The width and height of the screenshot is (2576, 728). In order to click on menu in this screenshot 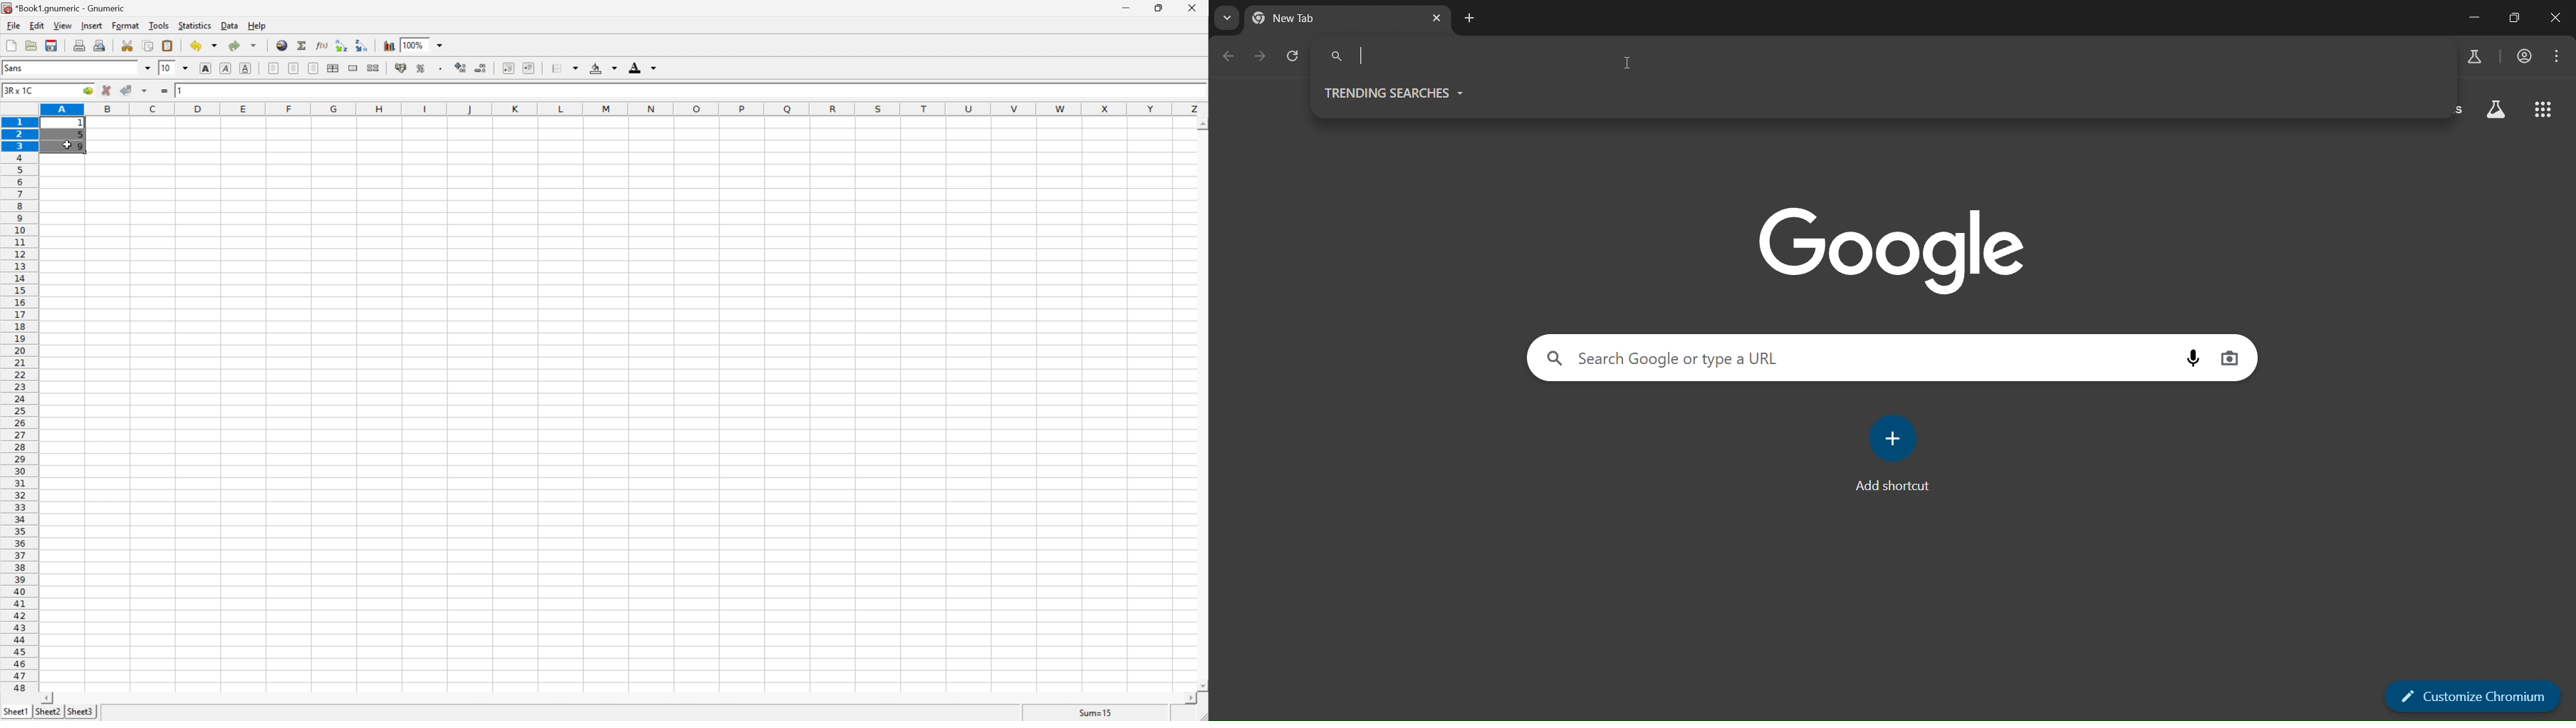, I will do `click(2558, 54)`.